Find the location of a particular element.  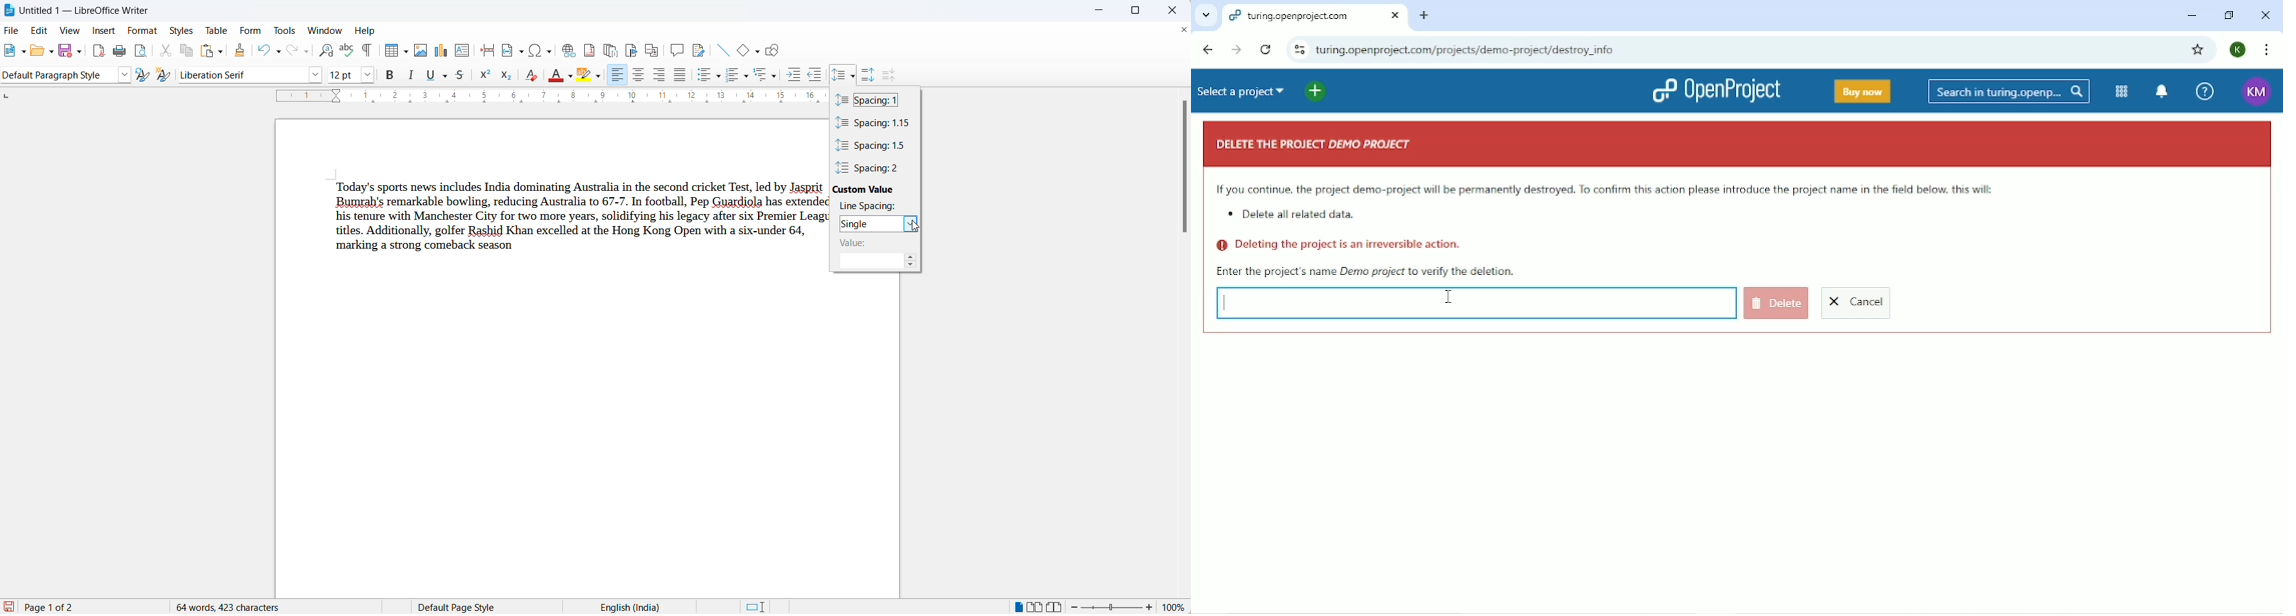

KM is located at coordinates (2256, 93).